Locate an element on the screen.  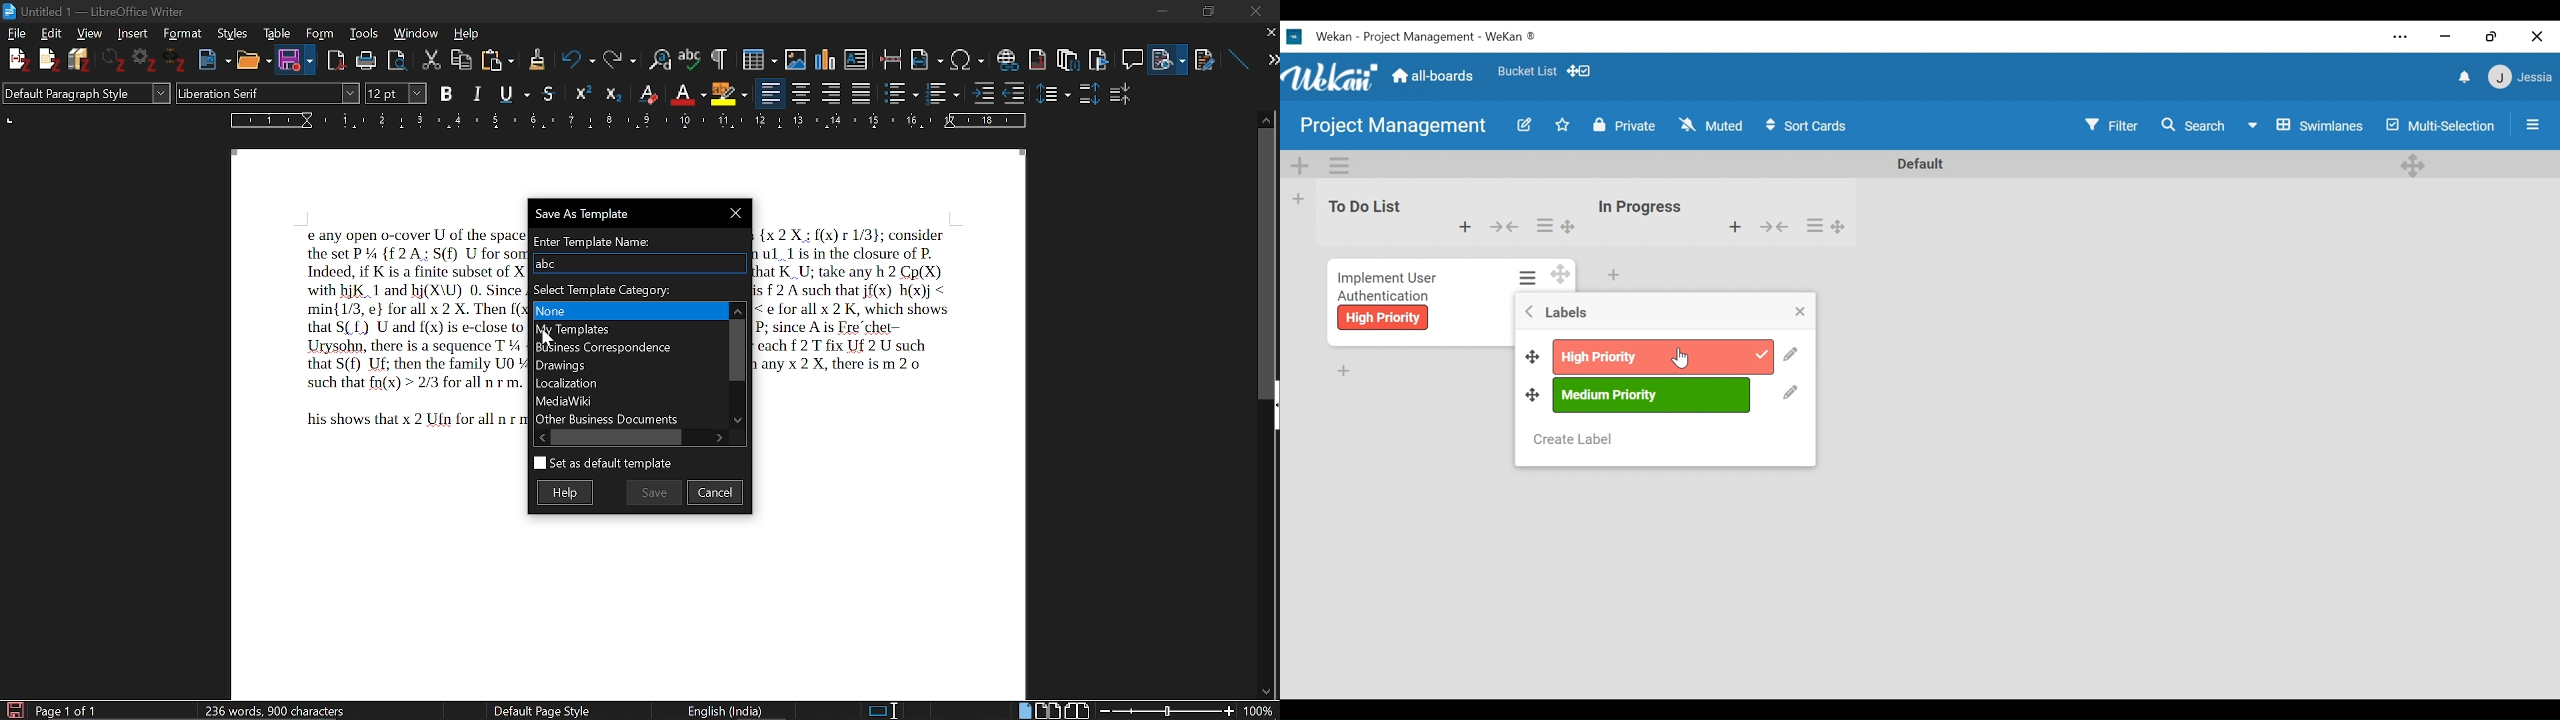
Select Template category is located at coordinates (637, 287).